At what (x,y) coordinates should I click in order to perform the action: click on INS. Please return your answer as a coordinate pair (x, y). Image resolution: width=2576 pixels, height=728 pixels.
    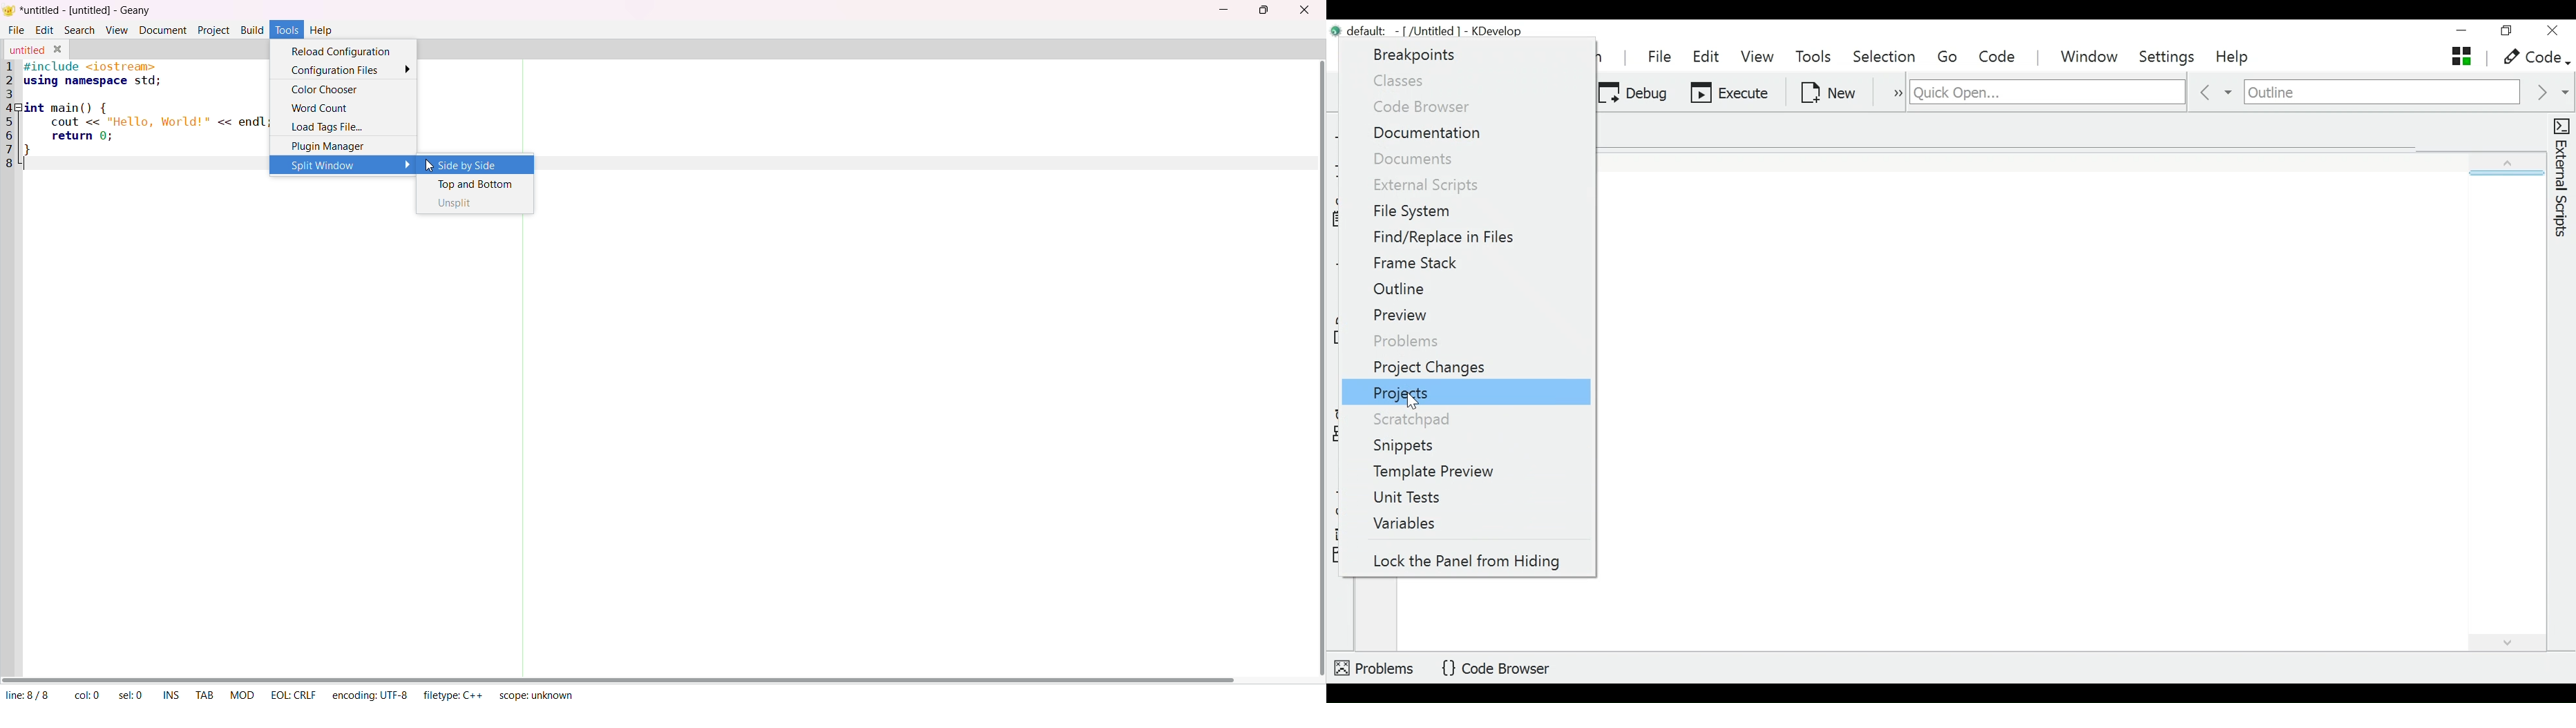
    Looking at the image, I should click on (174, 695).